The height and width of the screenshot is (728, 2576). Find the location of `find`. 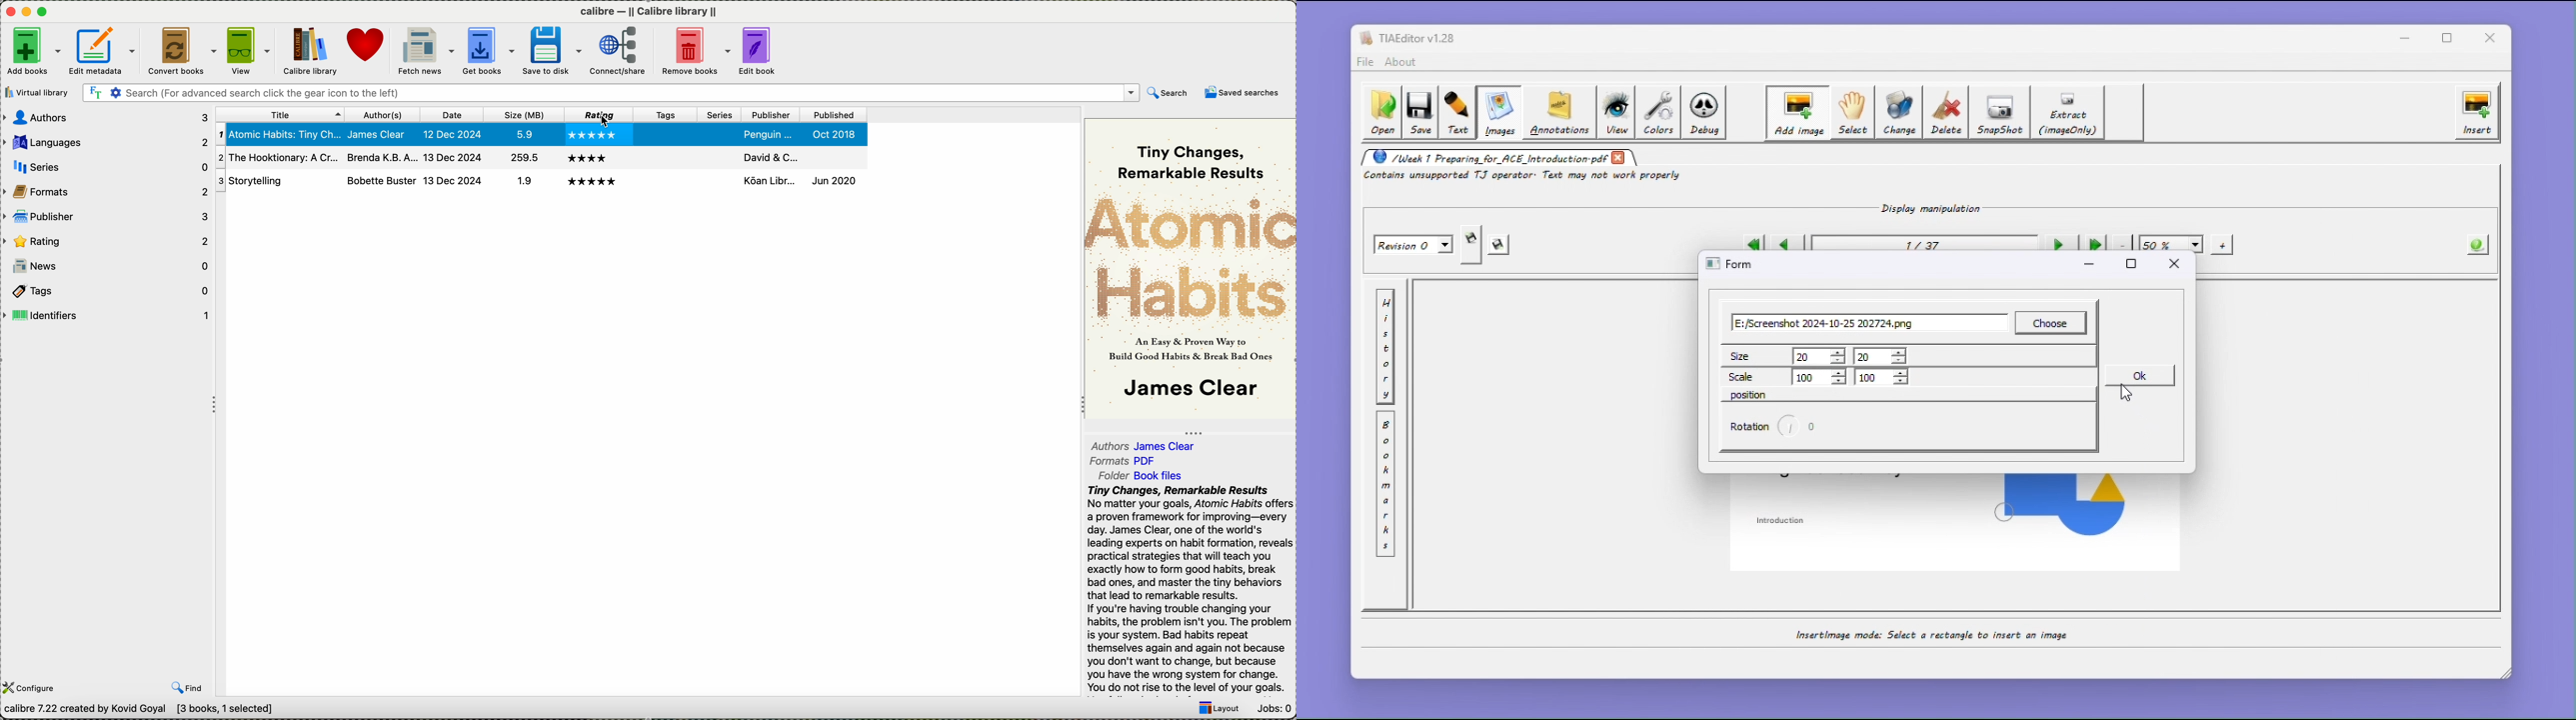

find is located at coordinates (186, 688).